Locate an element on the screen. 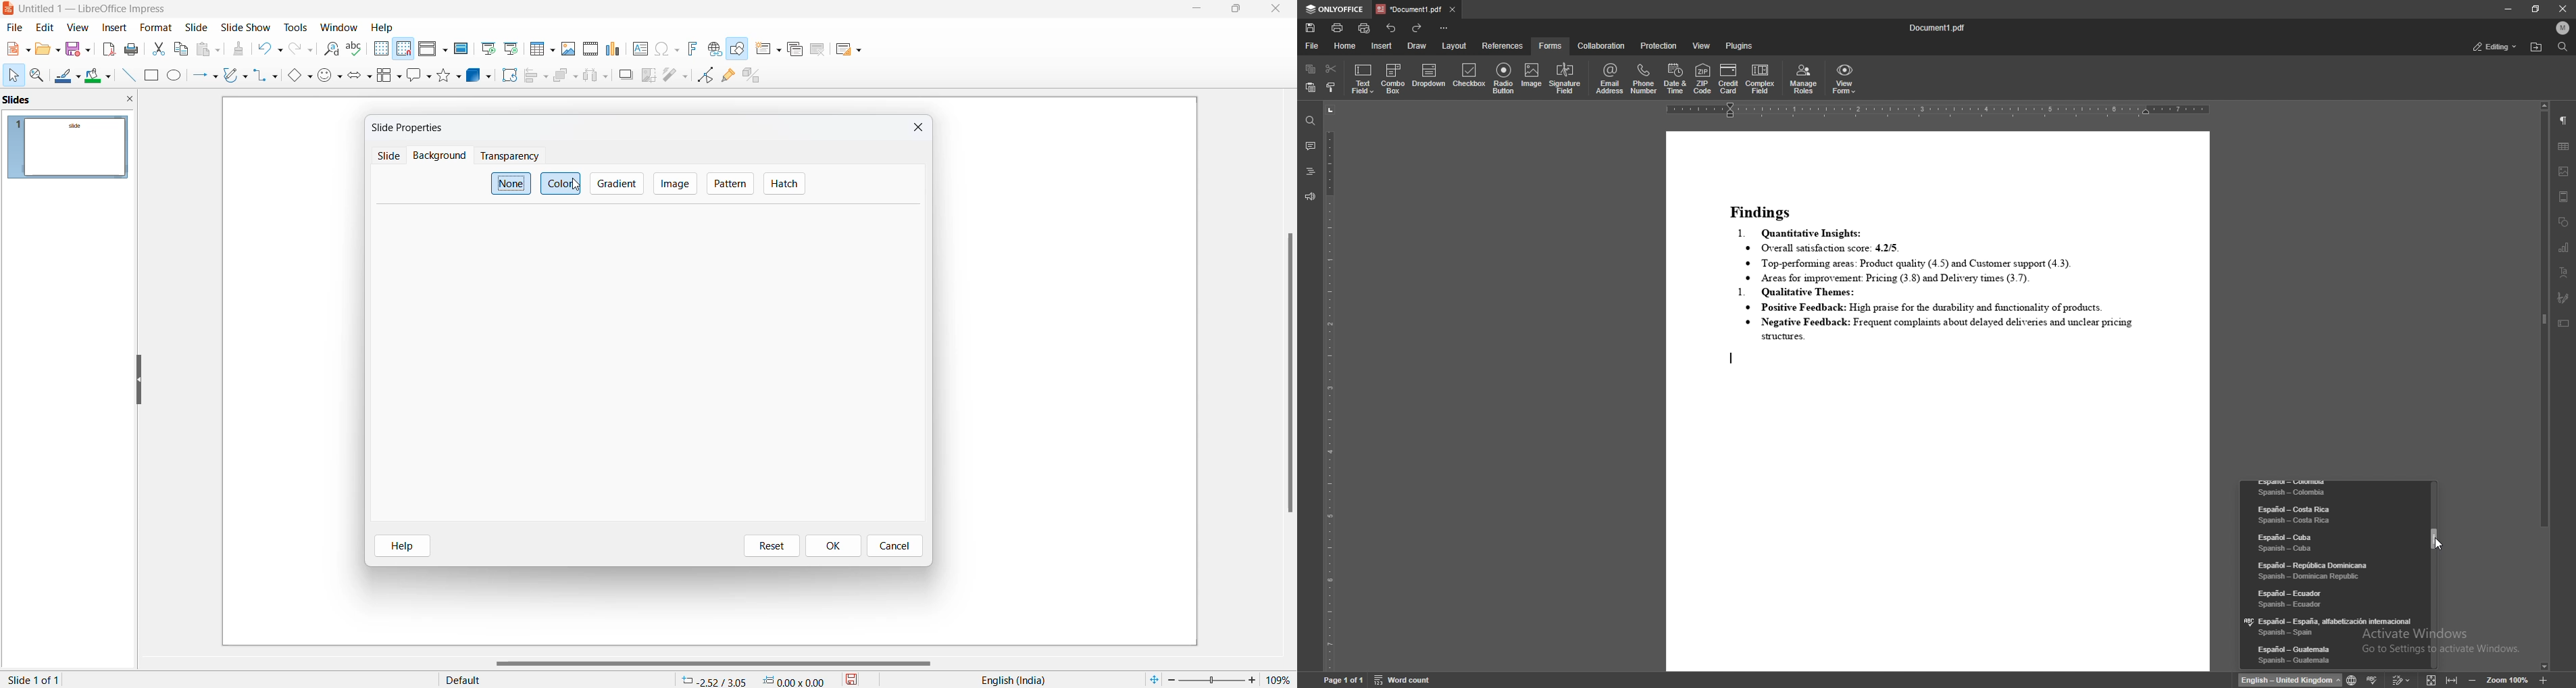 Image resolution: width=2576 pixels, height=700 pixels. cut is located at coordinates (159, 48).